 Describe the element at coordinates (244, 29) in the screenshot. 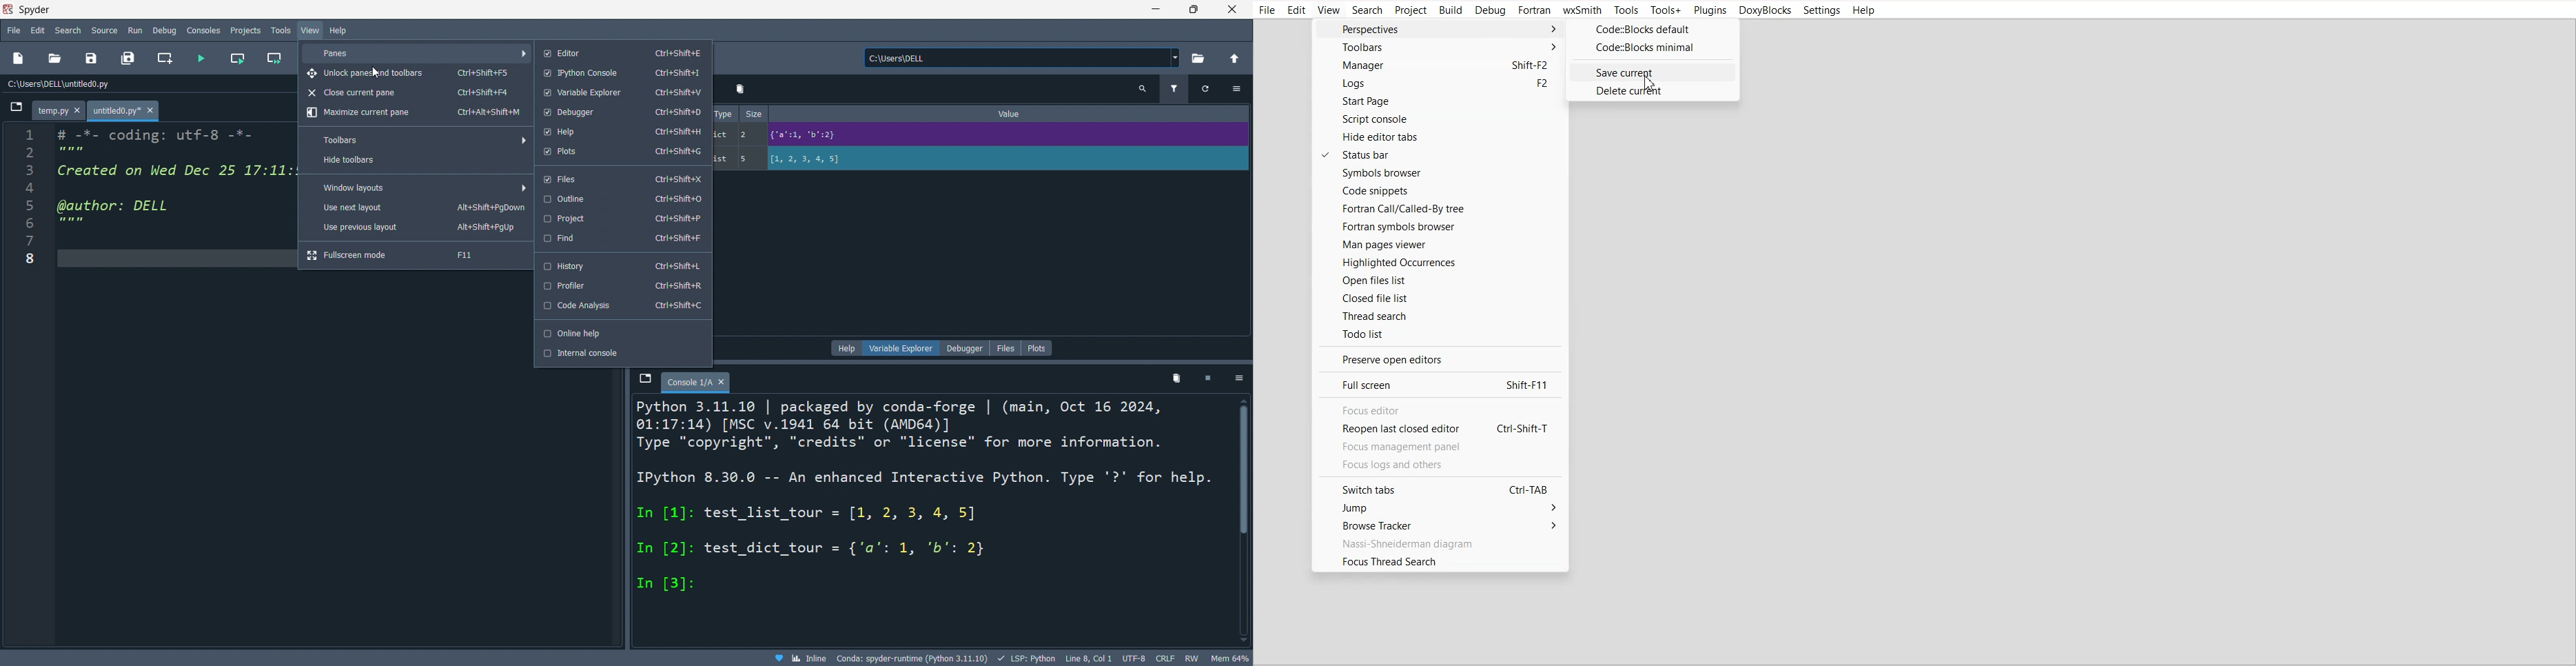

I see `projects` at that location.